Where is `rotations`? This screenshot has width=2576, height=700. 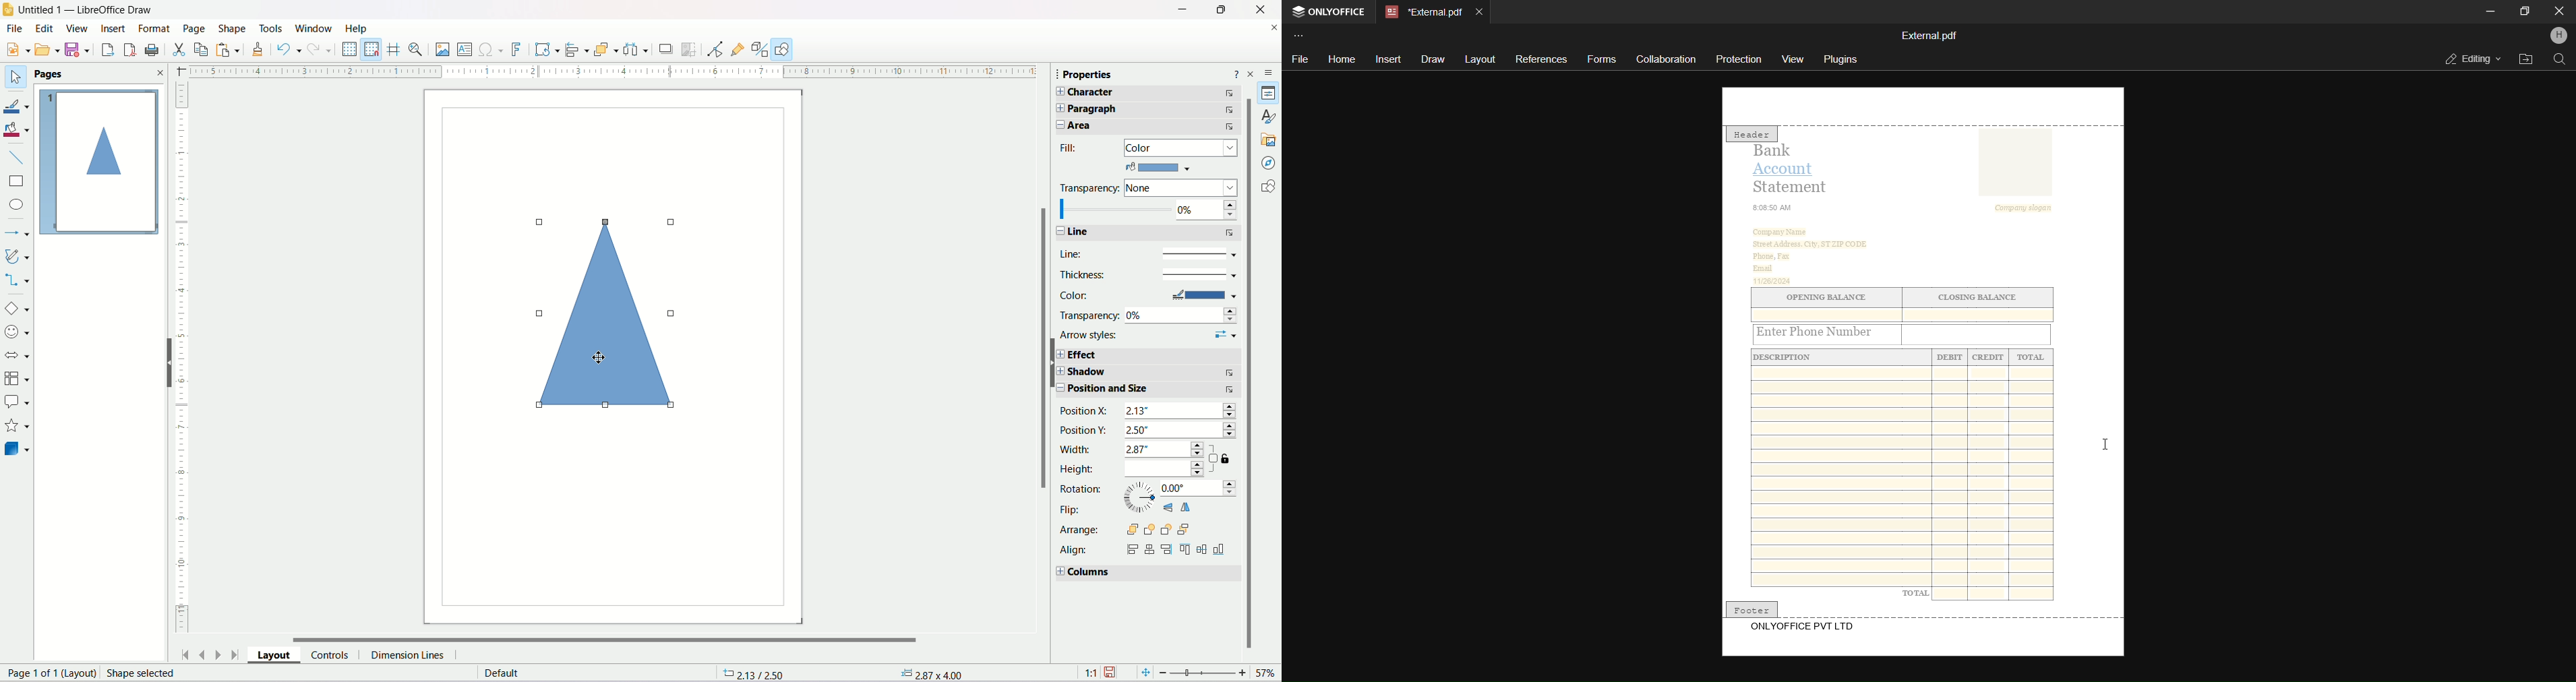 rotations is located at coordinates (1148, 488).